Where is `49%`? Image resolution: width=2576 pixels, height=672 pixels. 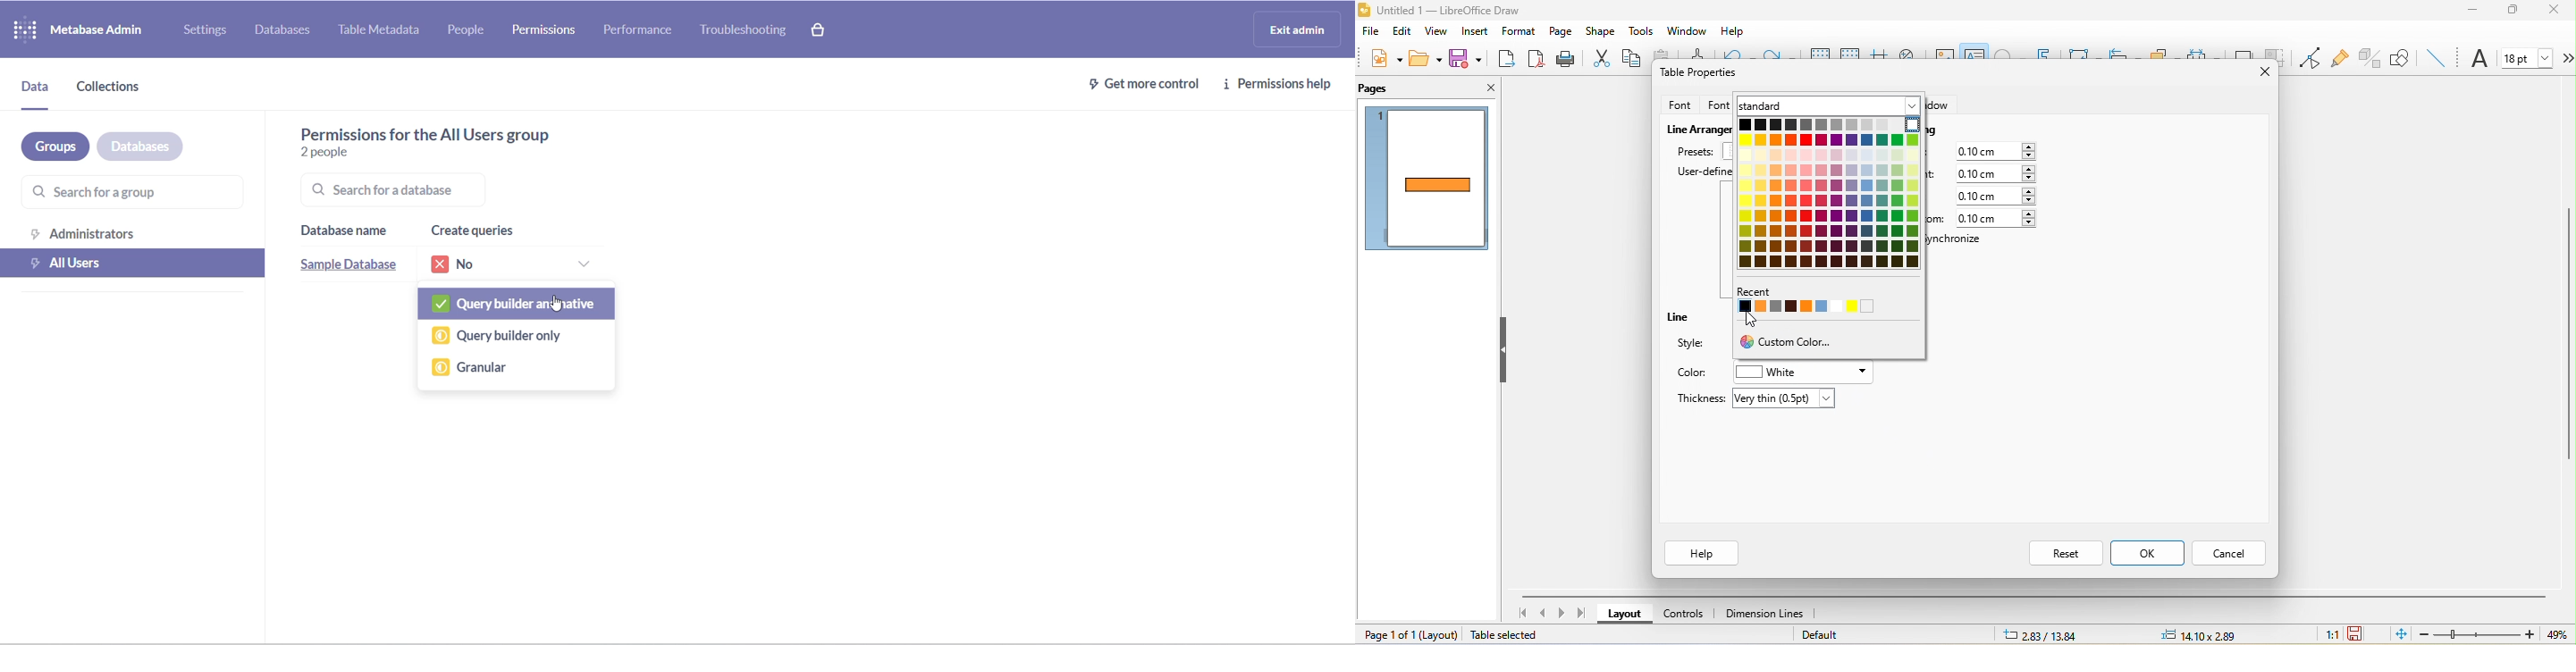
49% is located at coordinates (2555, 635).